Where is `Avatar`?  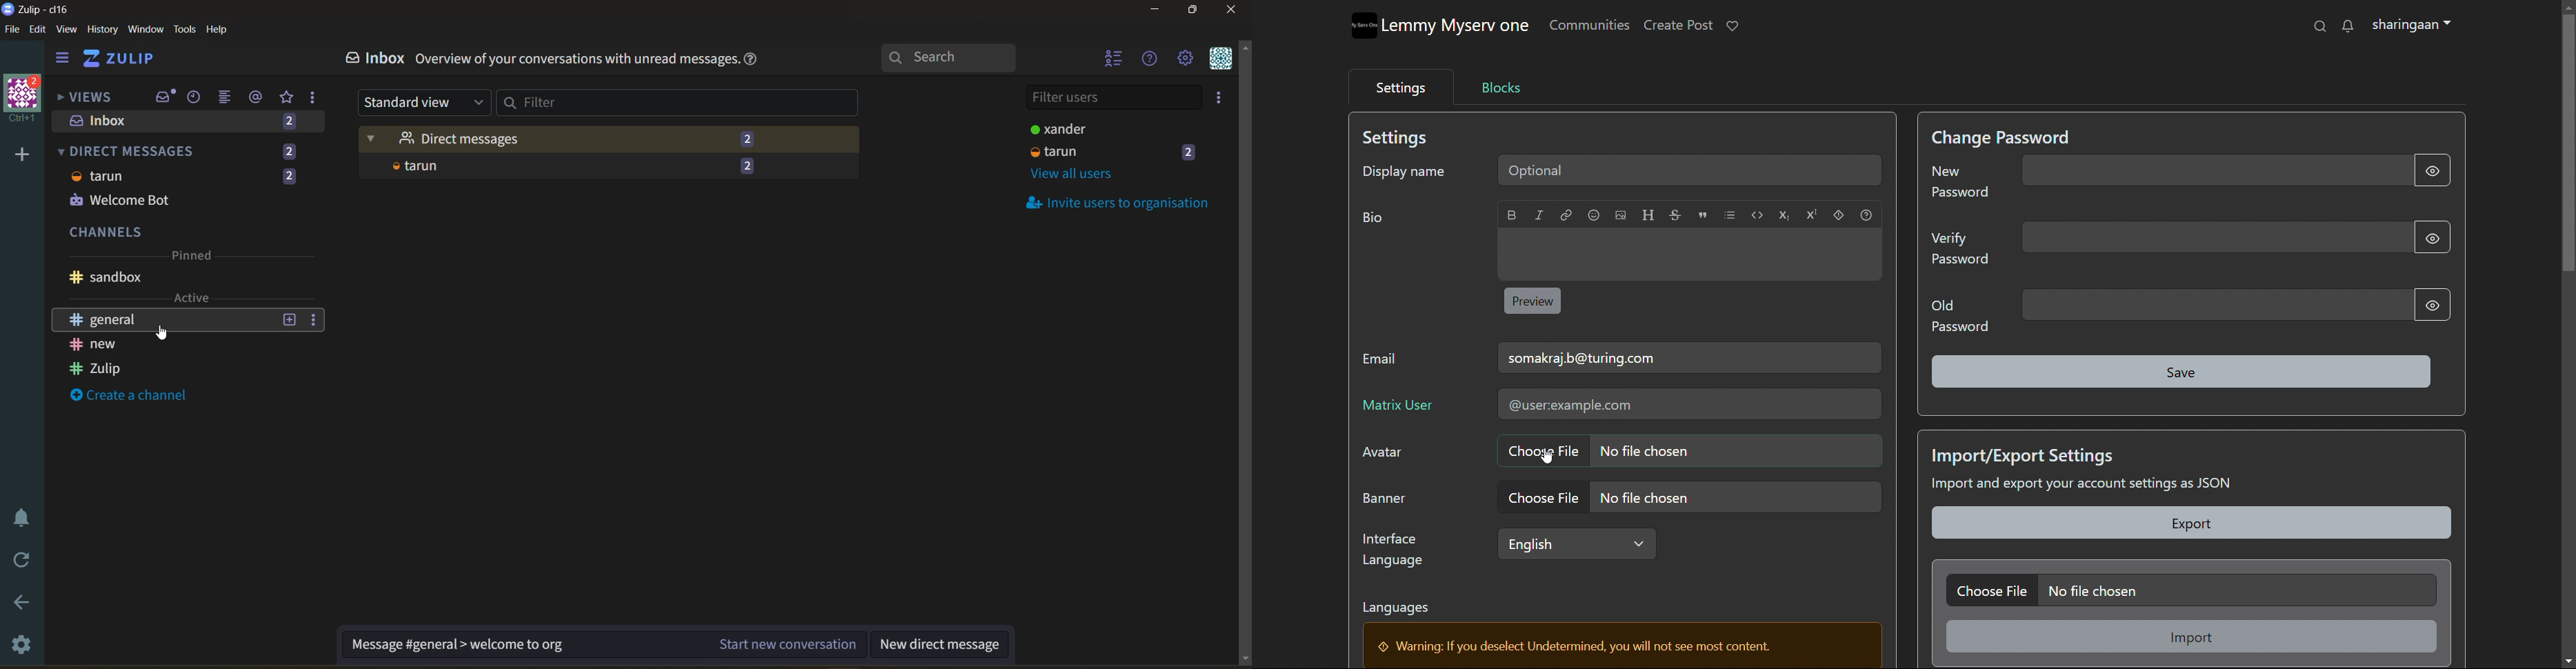
Avatar is located at coordinates (1390, 456).